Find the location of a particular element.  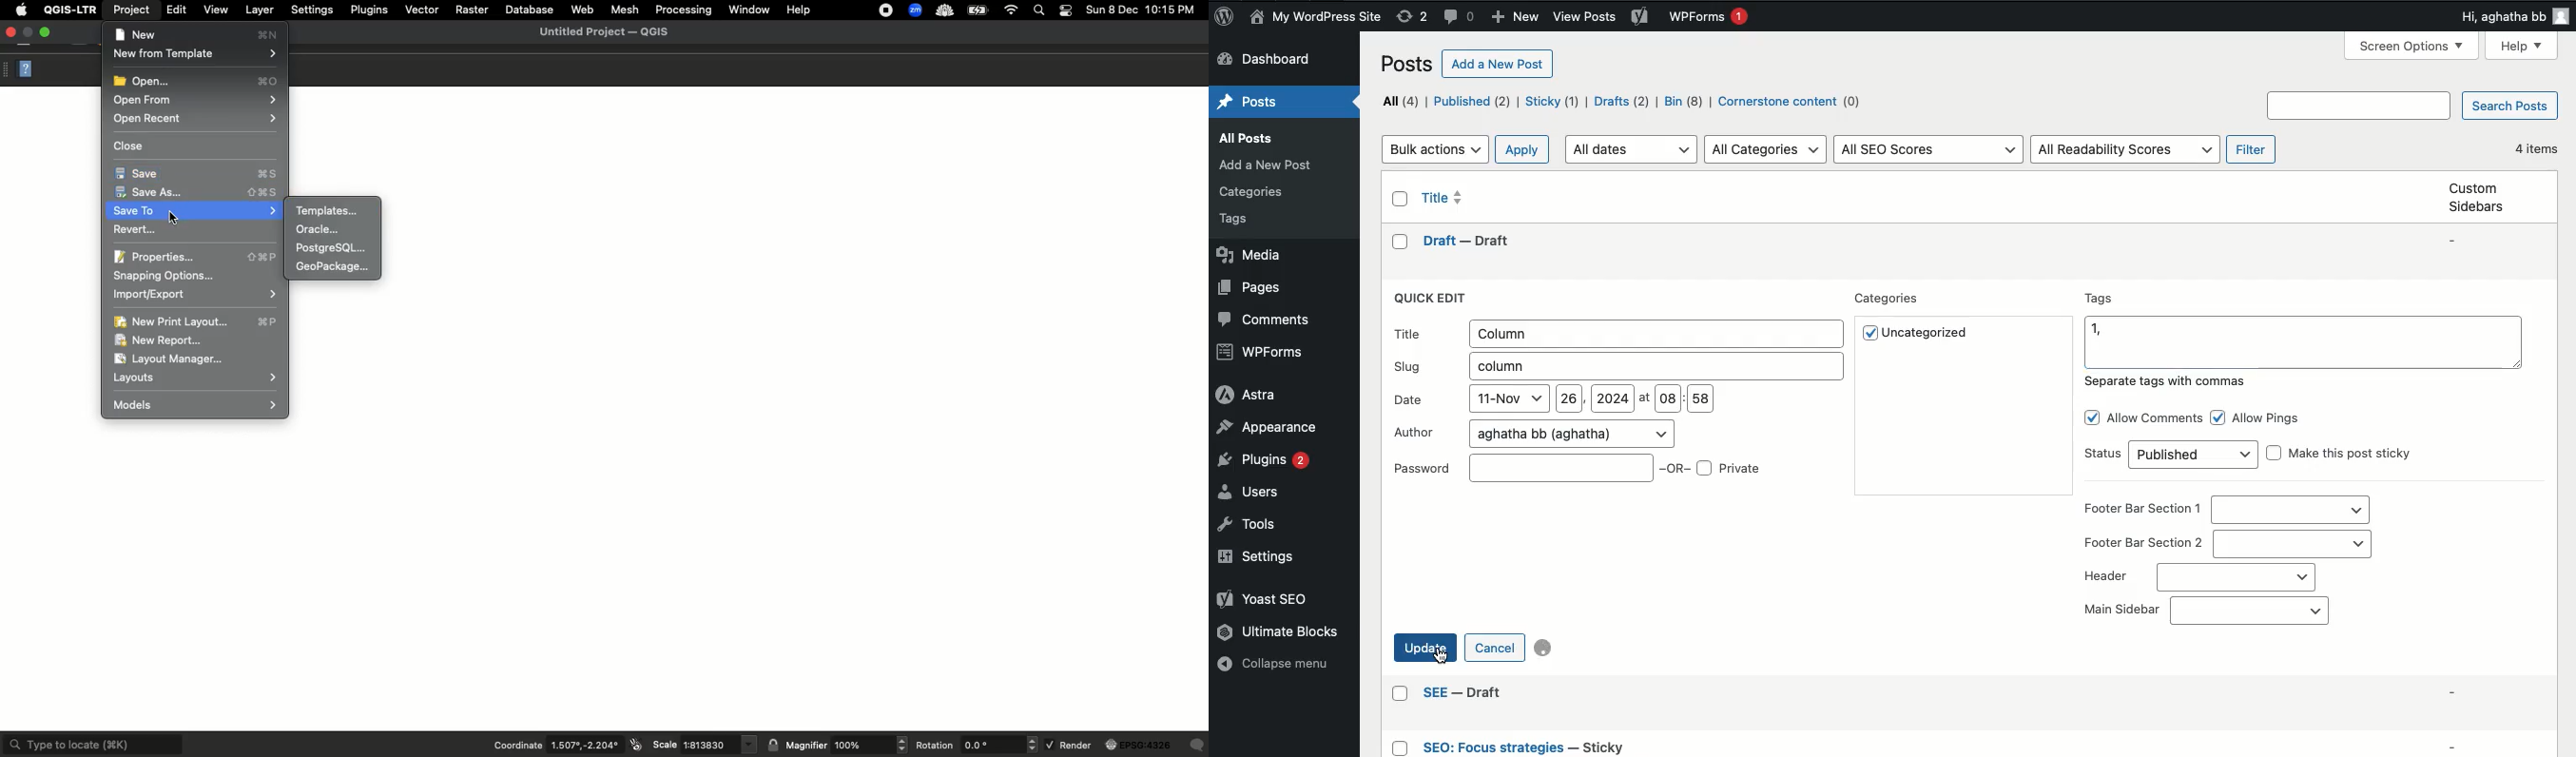

Click is located at coordinates (1430, 651).